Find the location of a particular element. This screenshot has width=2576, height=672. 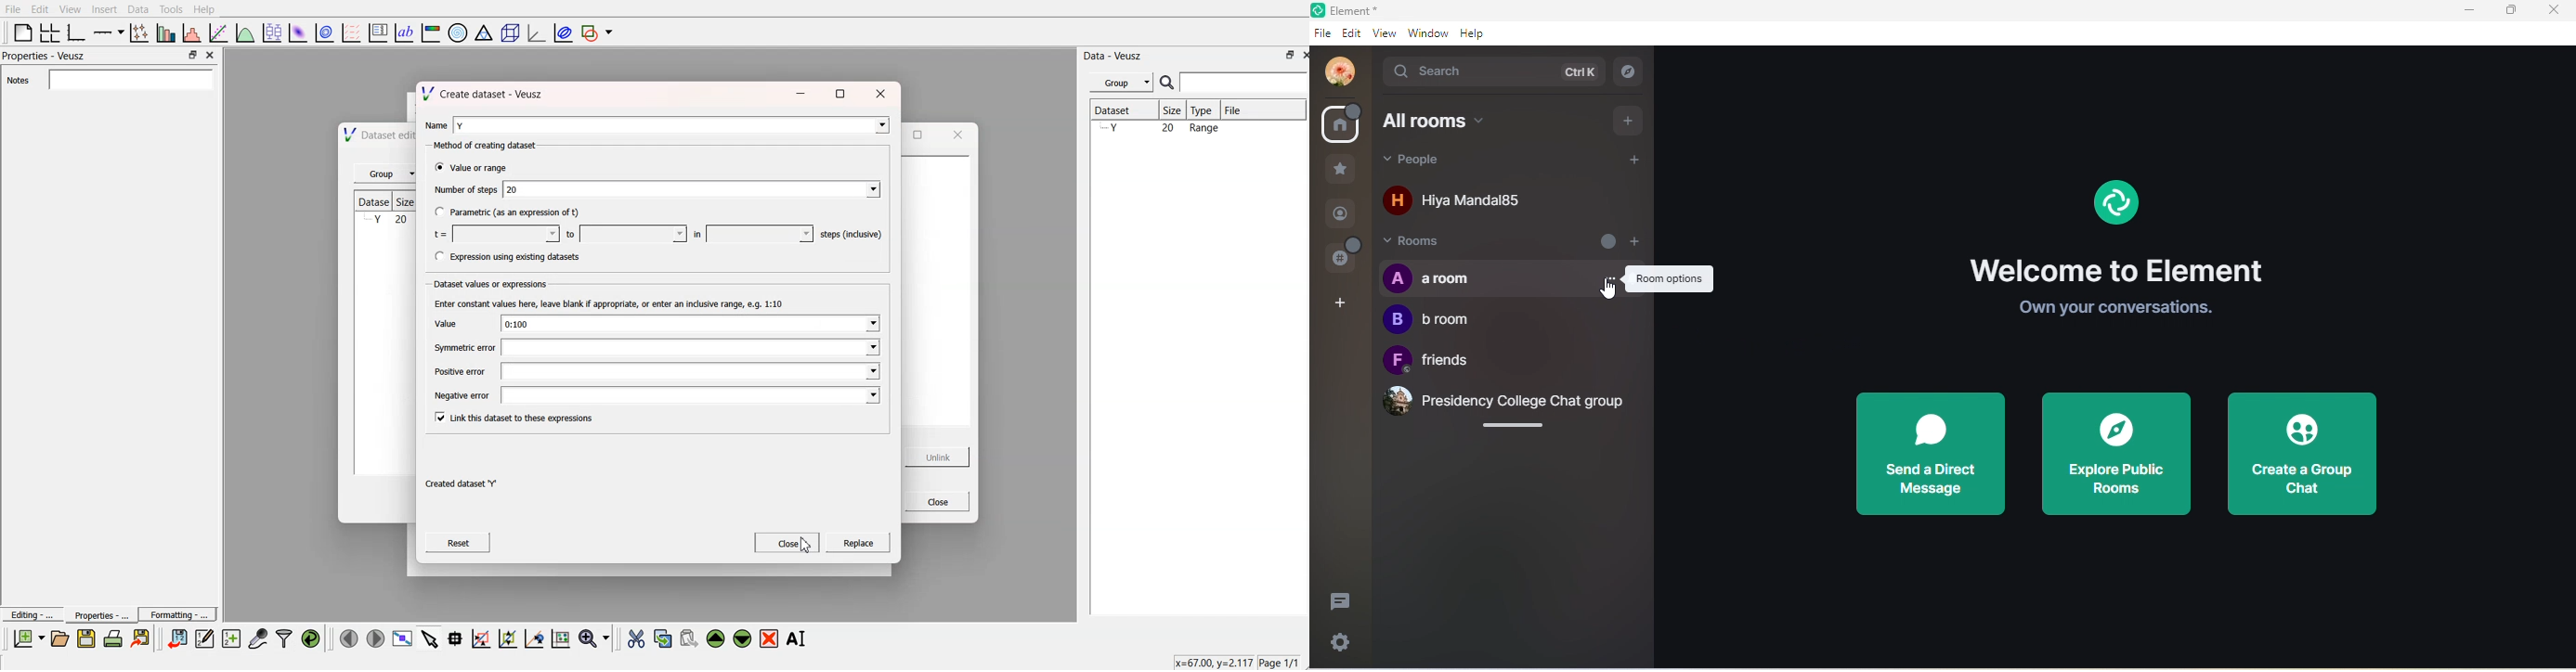

people is located at coordinates (1454, 161).